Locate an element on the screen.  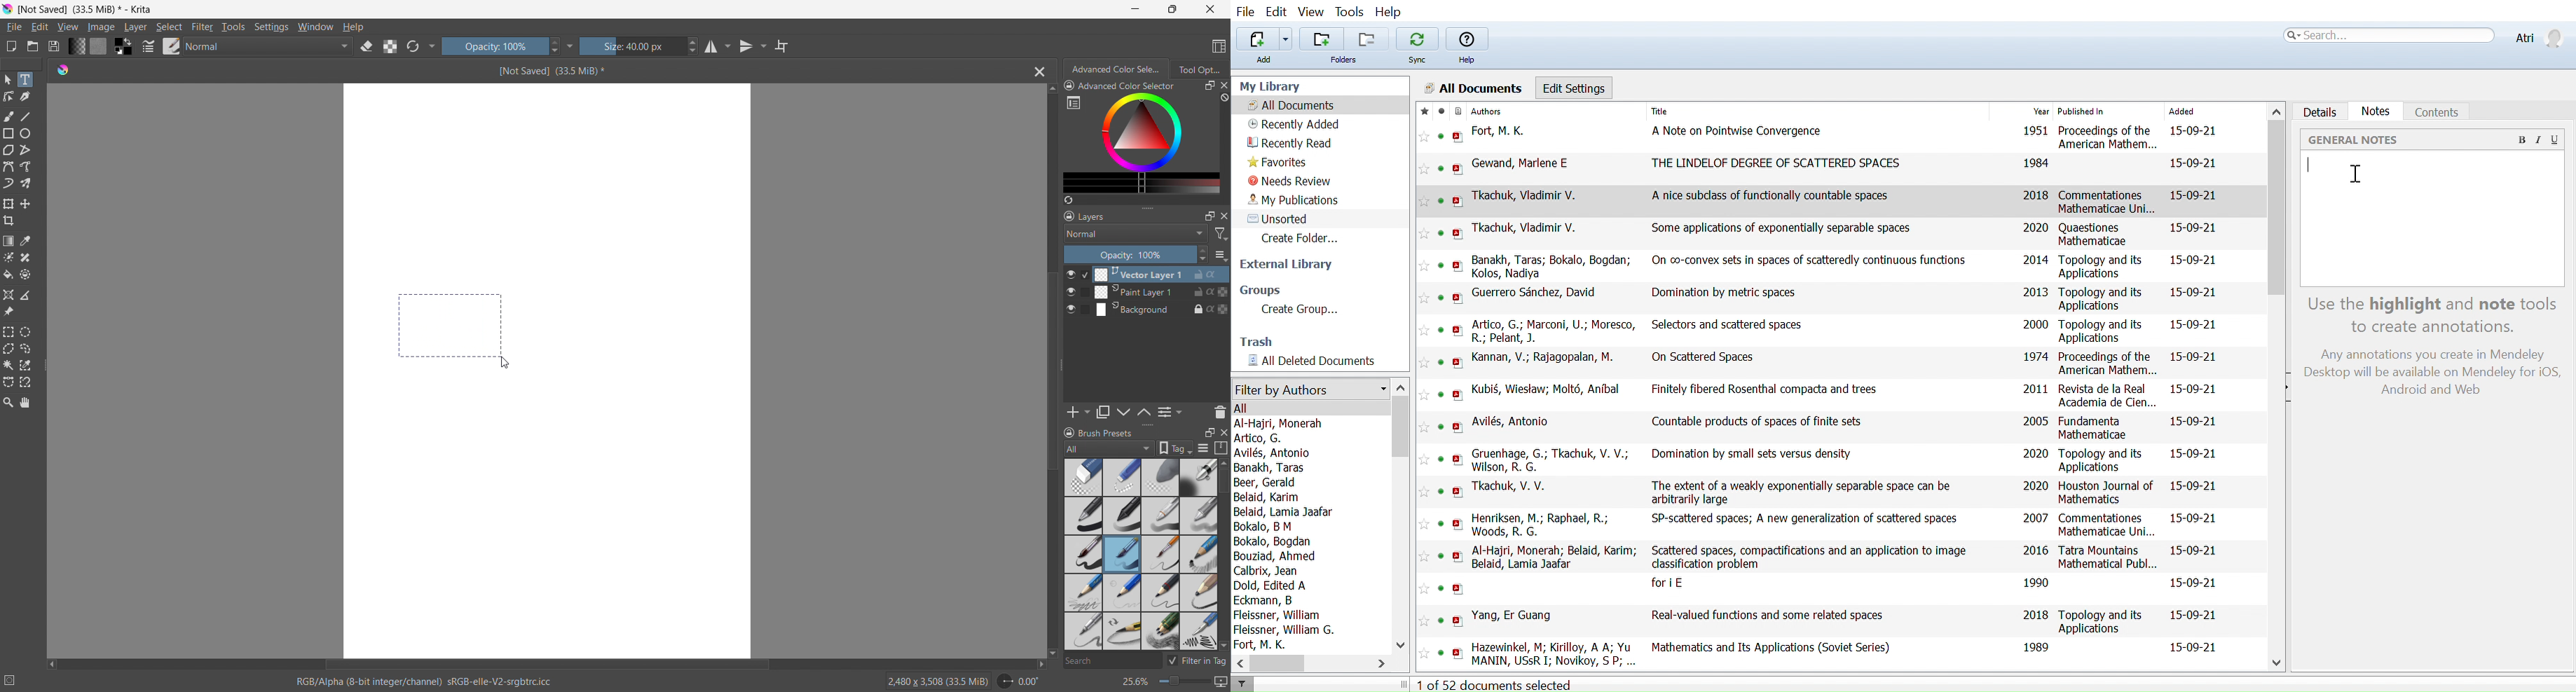
15-09-21 is located at coordinates (2193, 324).